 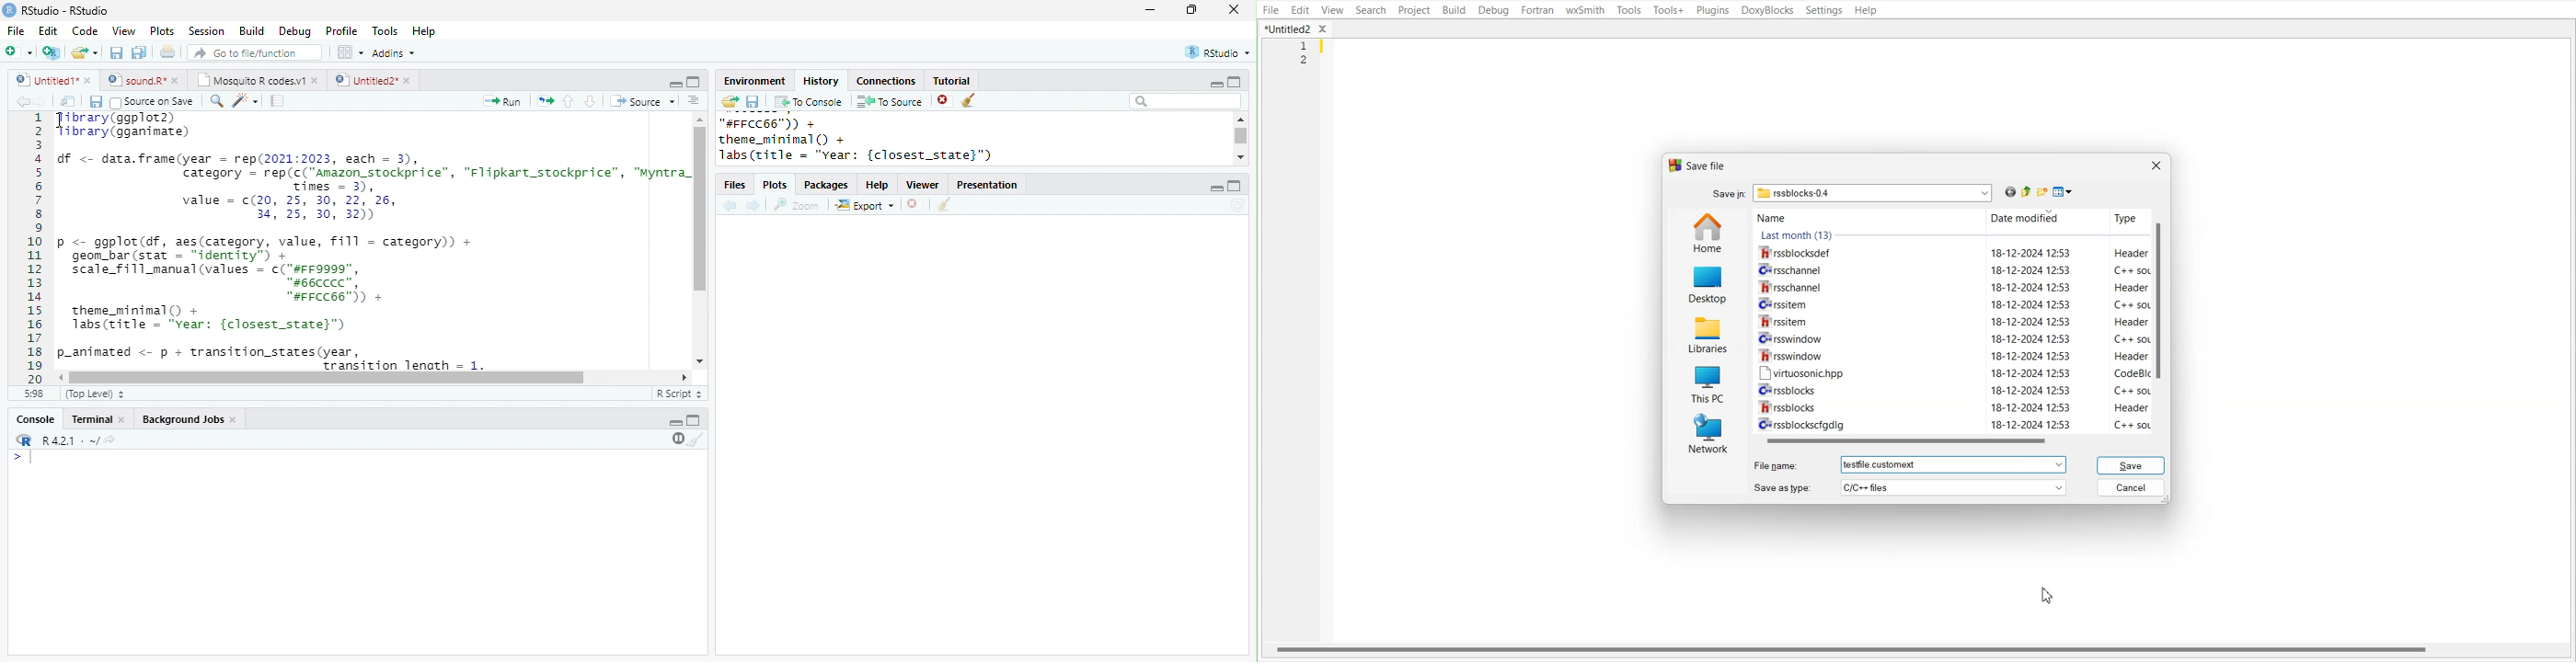 What do you see at coordinates (775, 185) in the screenshot?
I see `Plots` at bounding box center [775, 185].